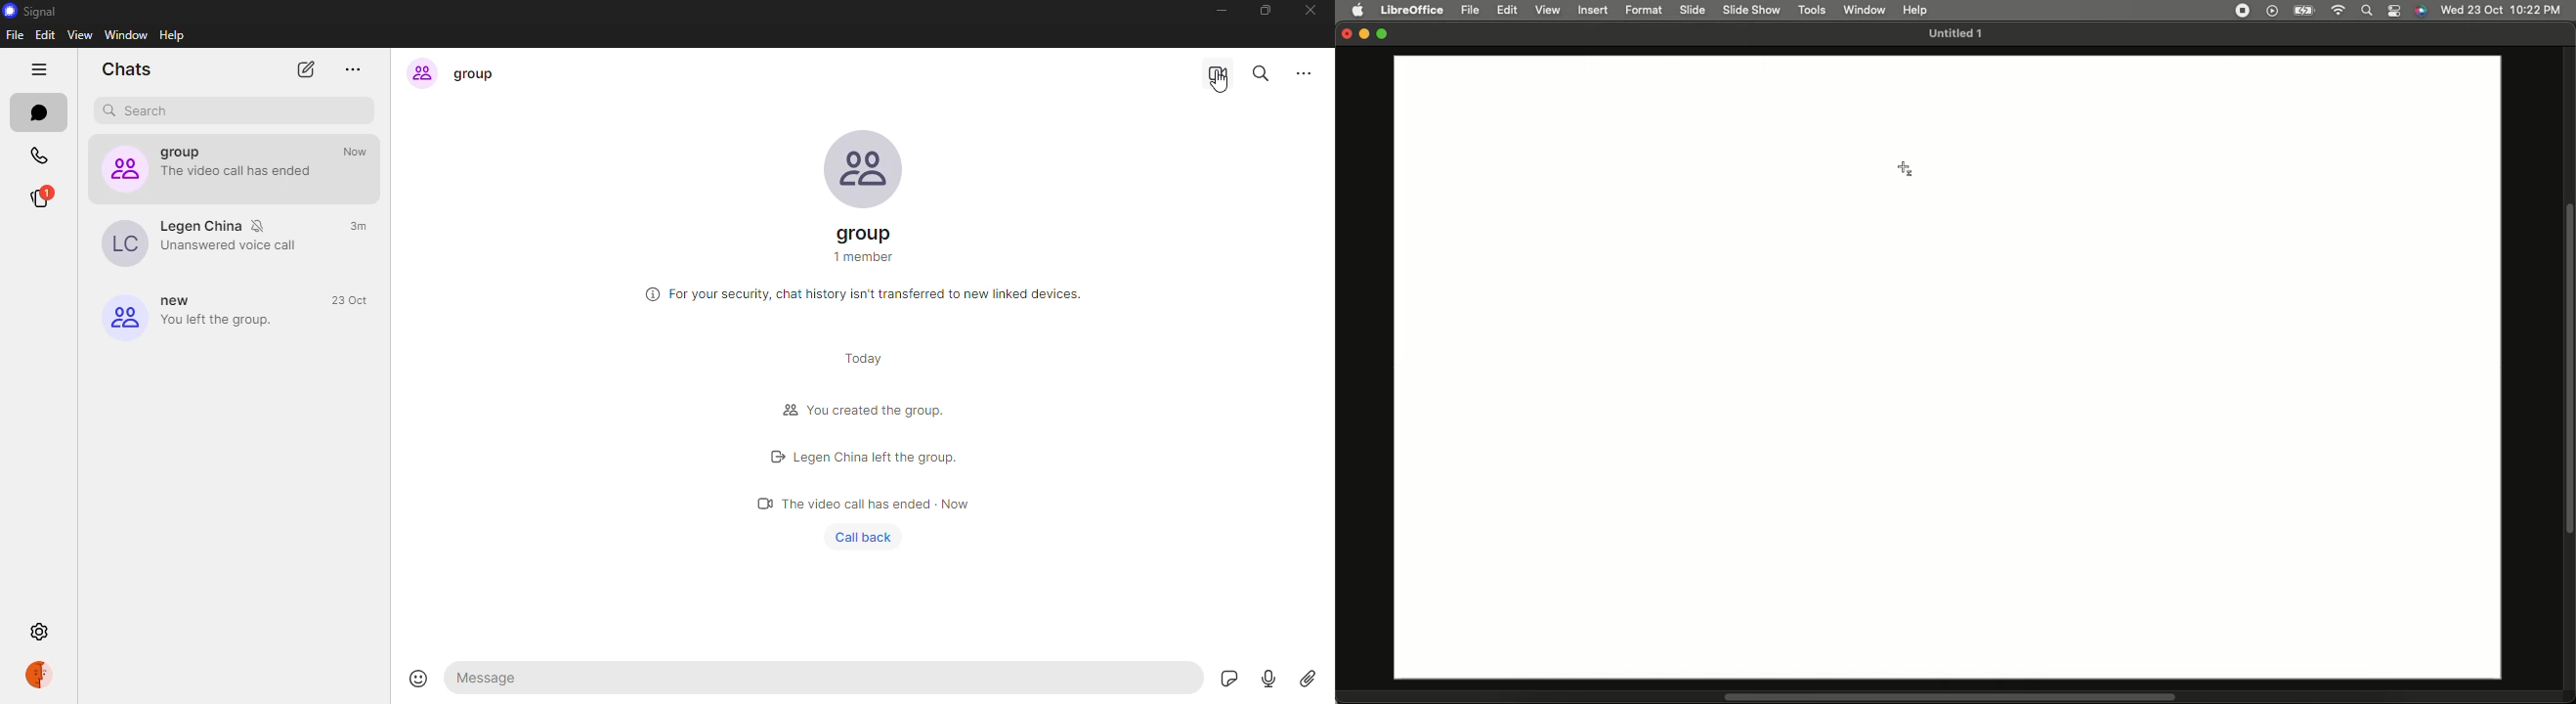 This screenshot has height=728, width=2576. Describe the element at coordinates (2421, 11) in the screenshot. I see `Voice control` at that location.